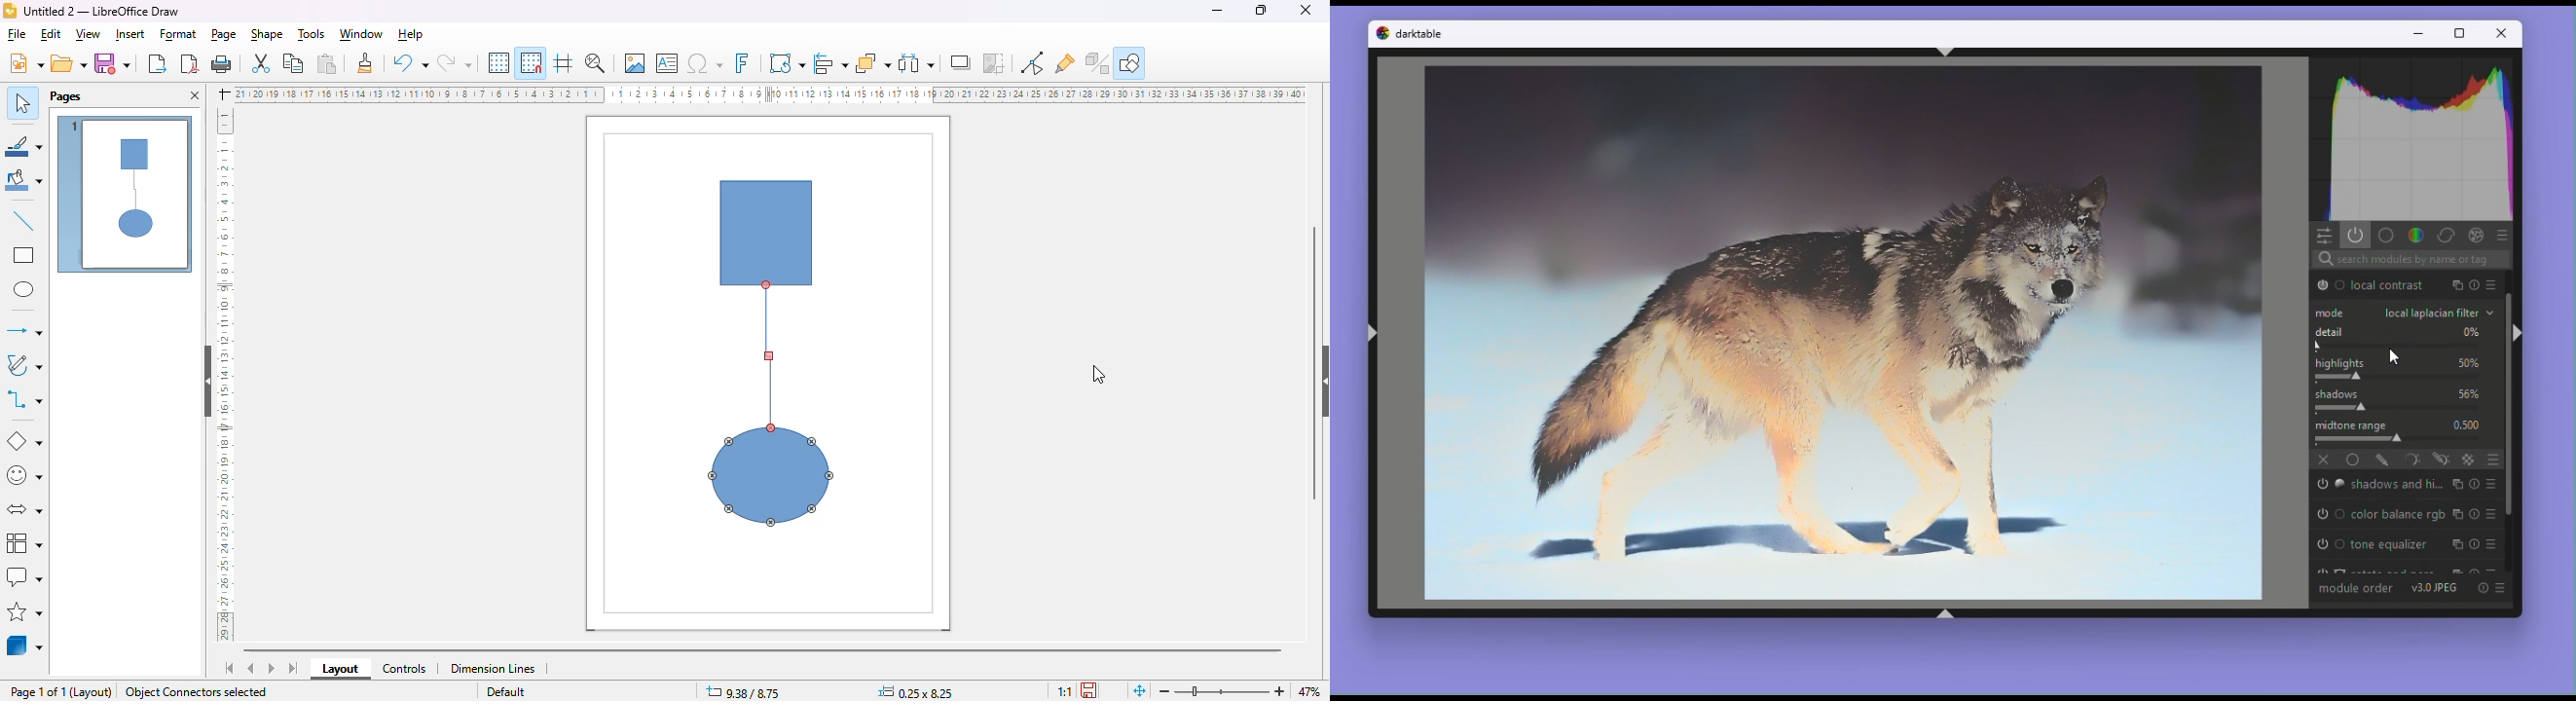  Describe the element at coordinates (2327, 546) in the screenshot. I see `'tone equalizer' is switched off` at that location.